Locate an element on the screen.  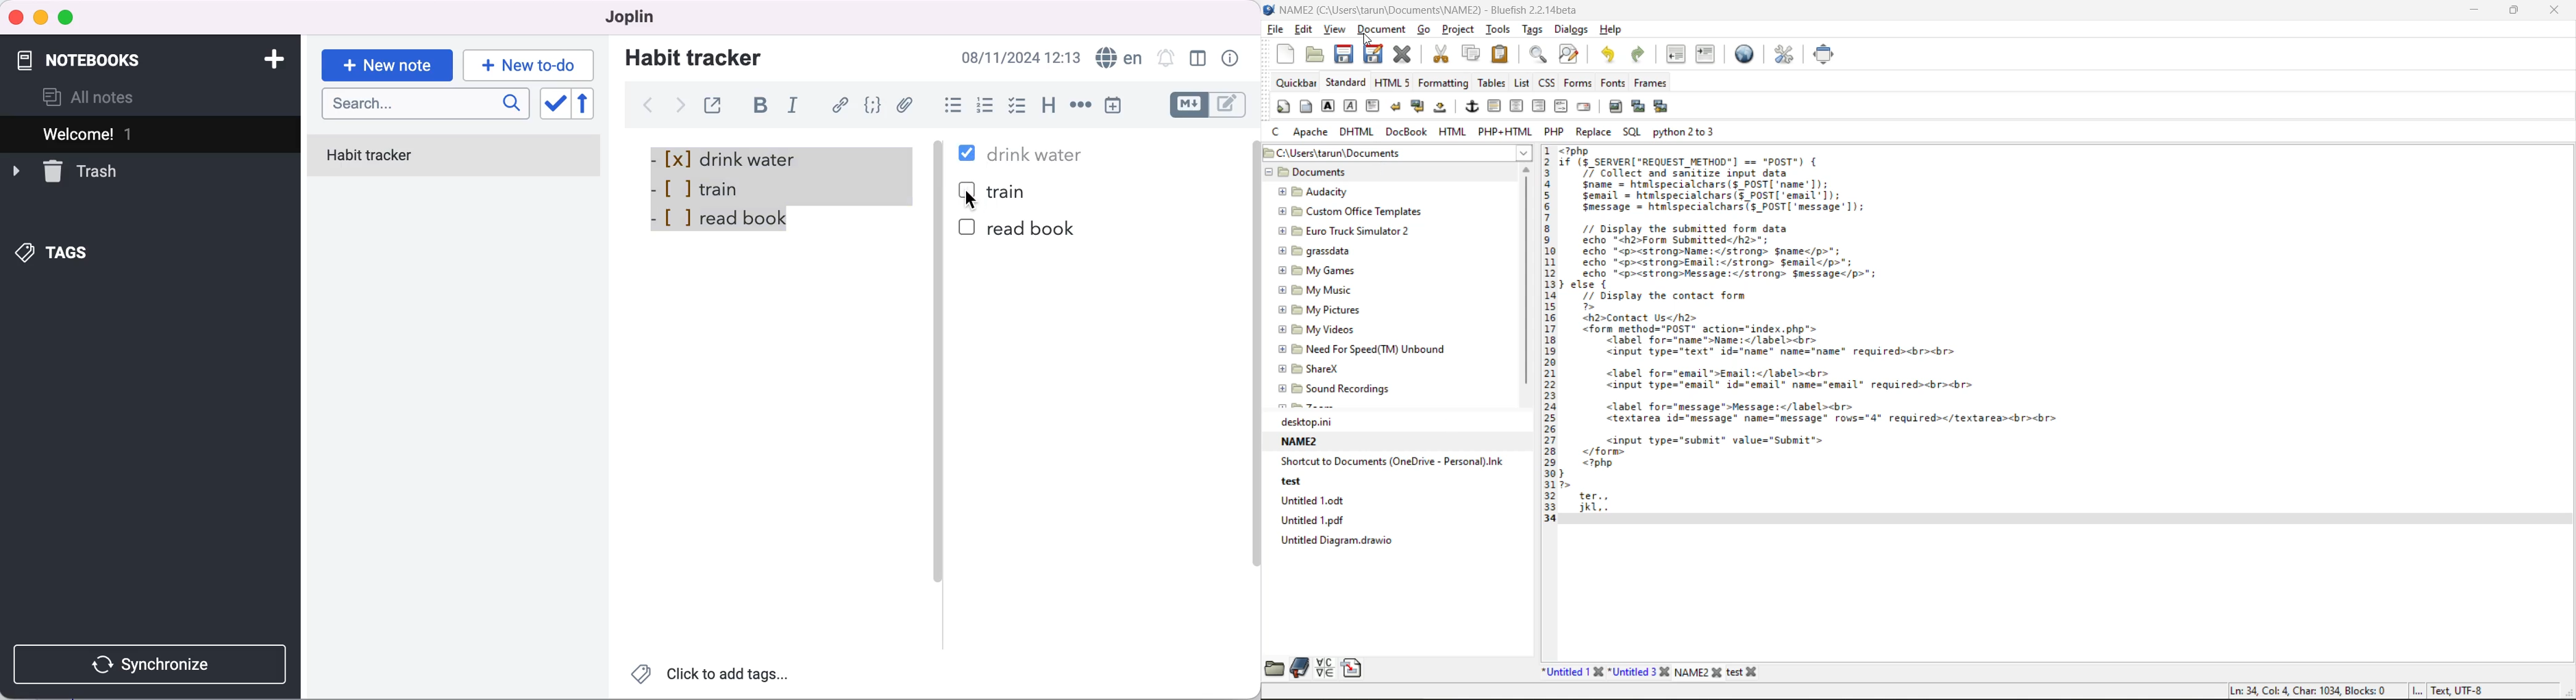
- [ ] read book is located at coordinates (718, 217).